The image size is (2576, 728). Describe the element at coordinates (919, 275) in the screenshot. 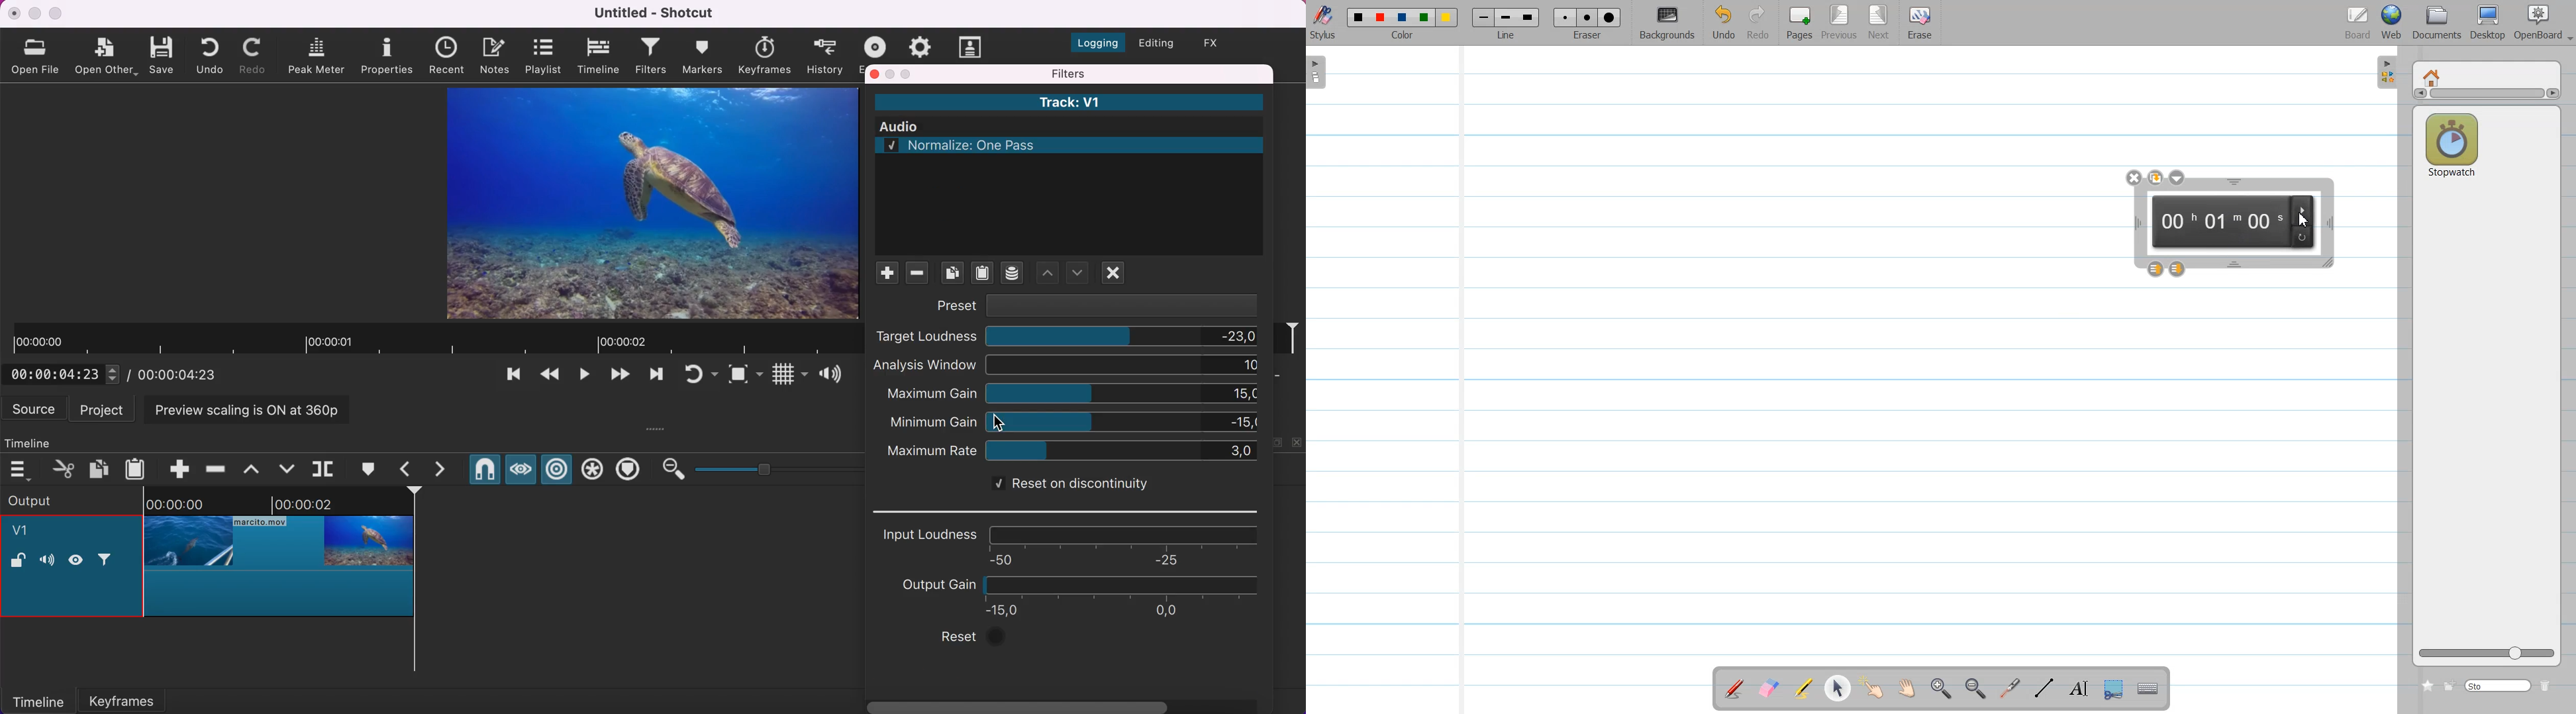

I see `remove` at that location.